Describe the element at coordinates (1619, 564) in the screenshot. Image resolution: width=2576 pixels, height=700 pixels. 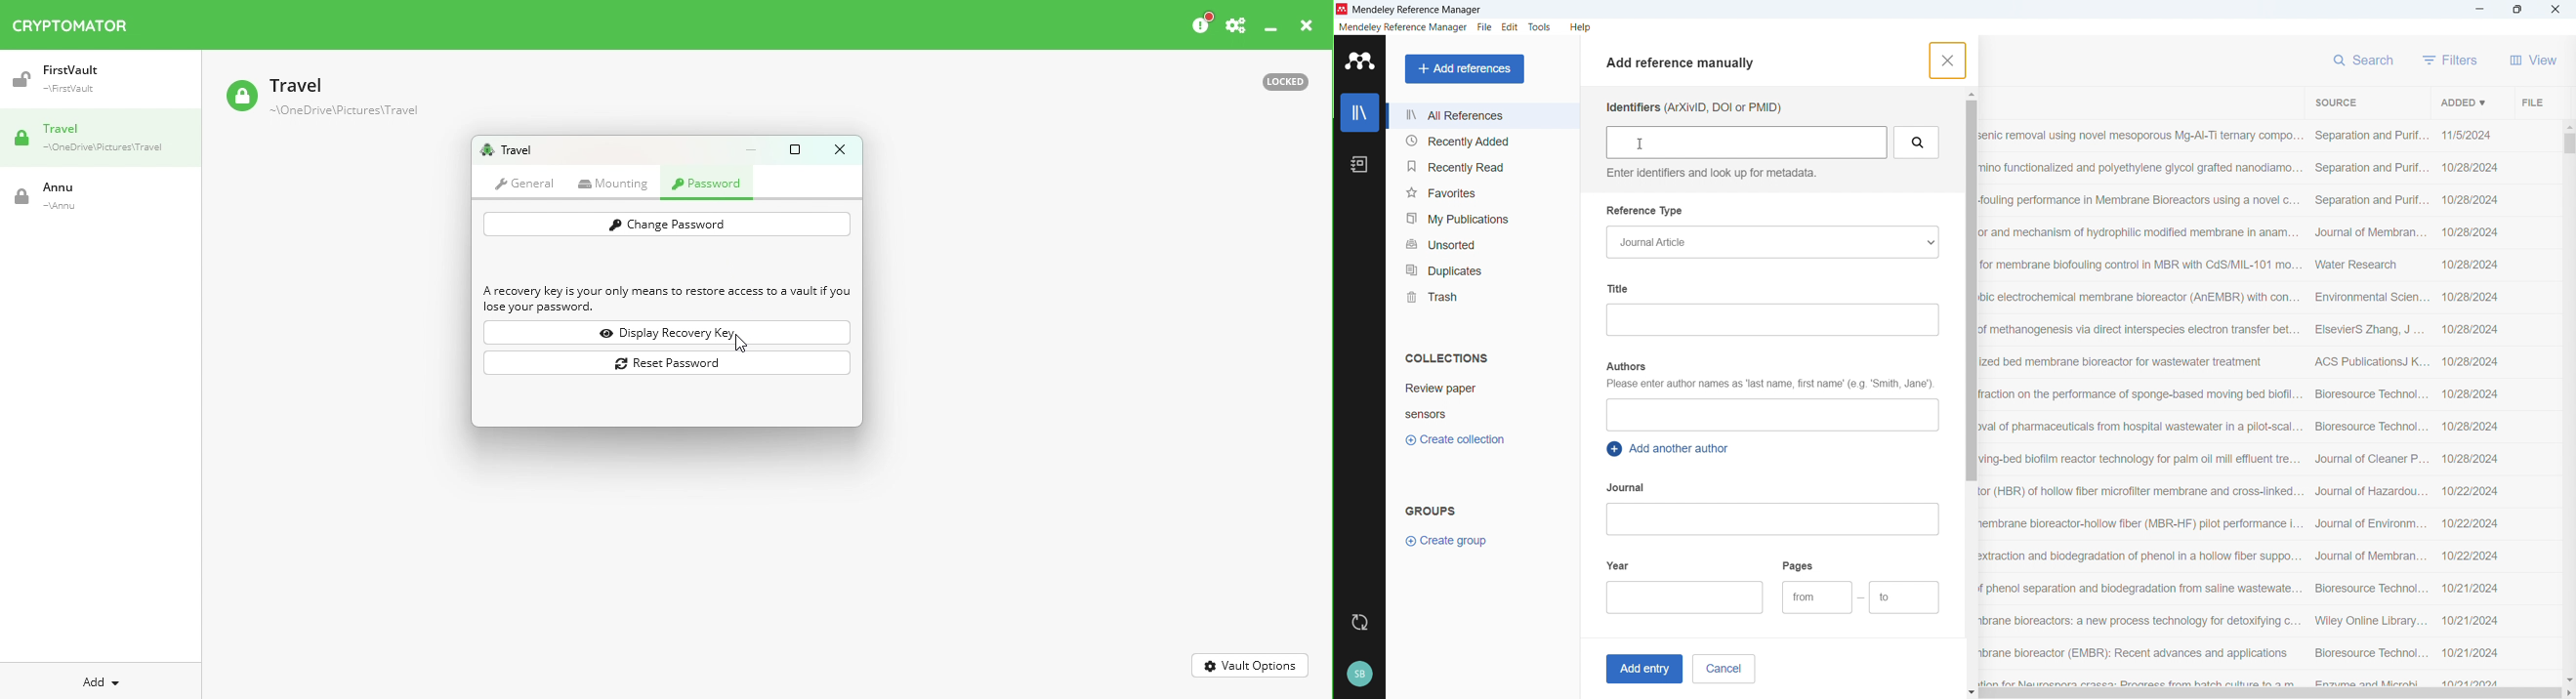
I see `year` at that location.